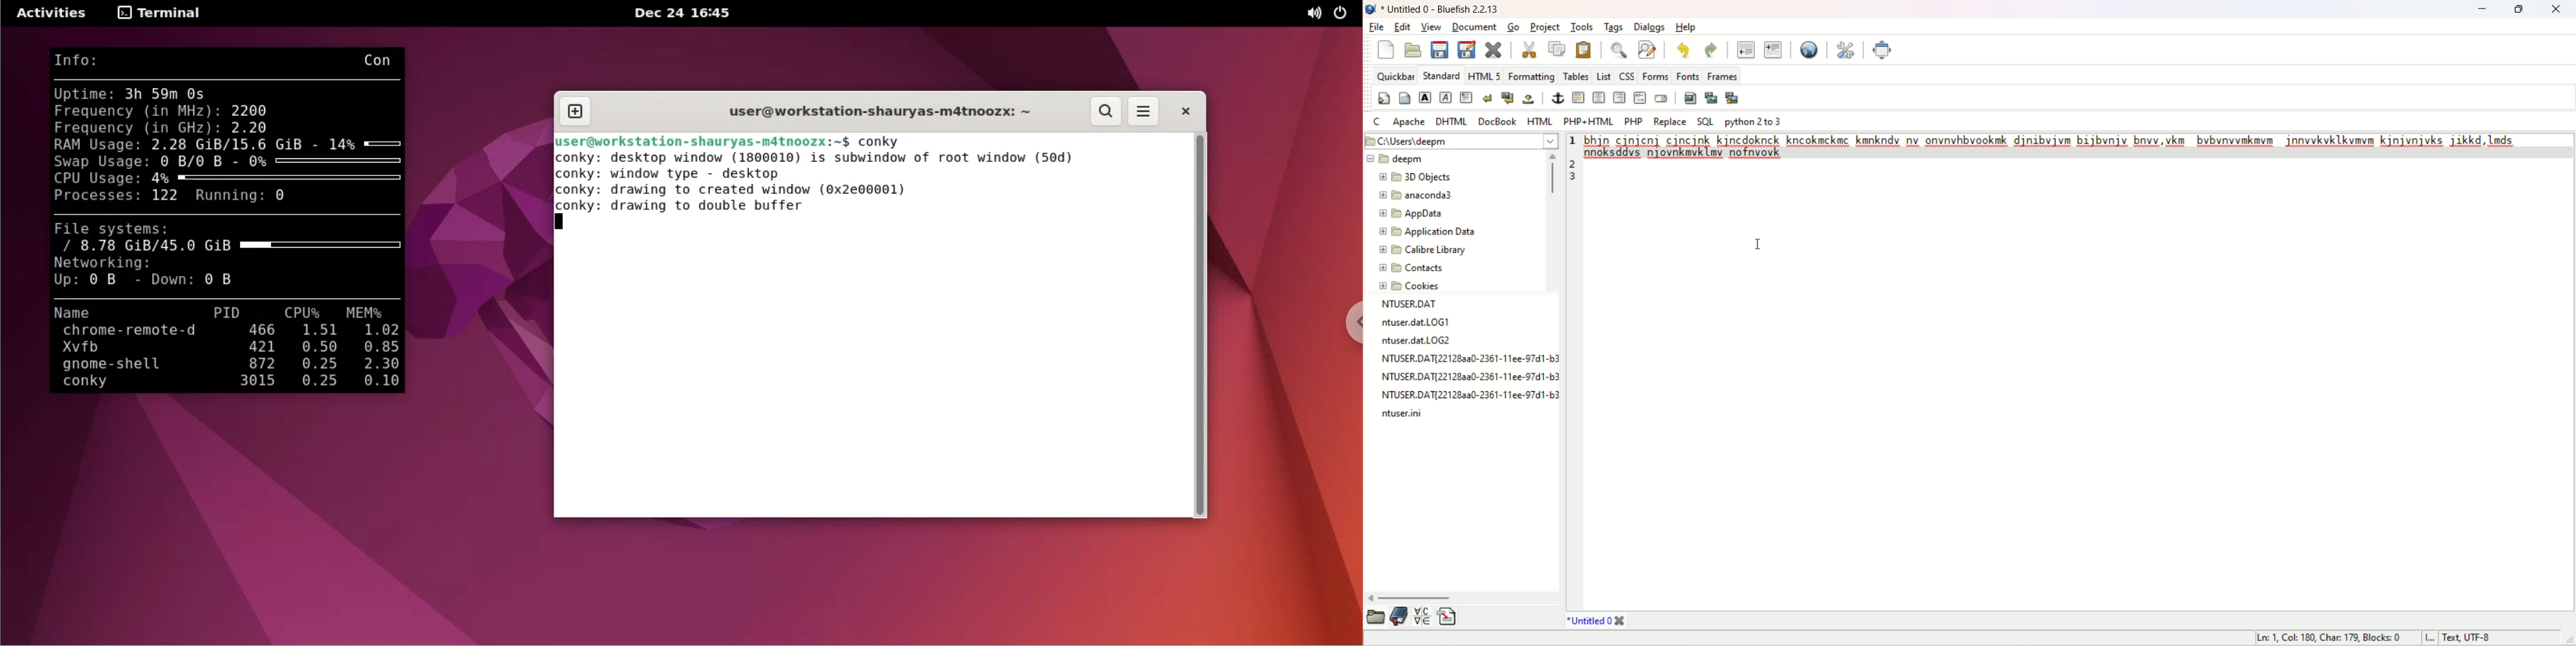  I want to click on tools, so click(1580, 27).